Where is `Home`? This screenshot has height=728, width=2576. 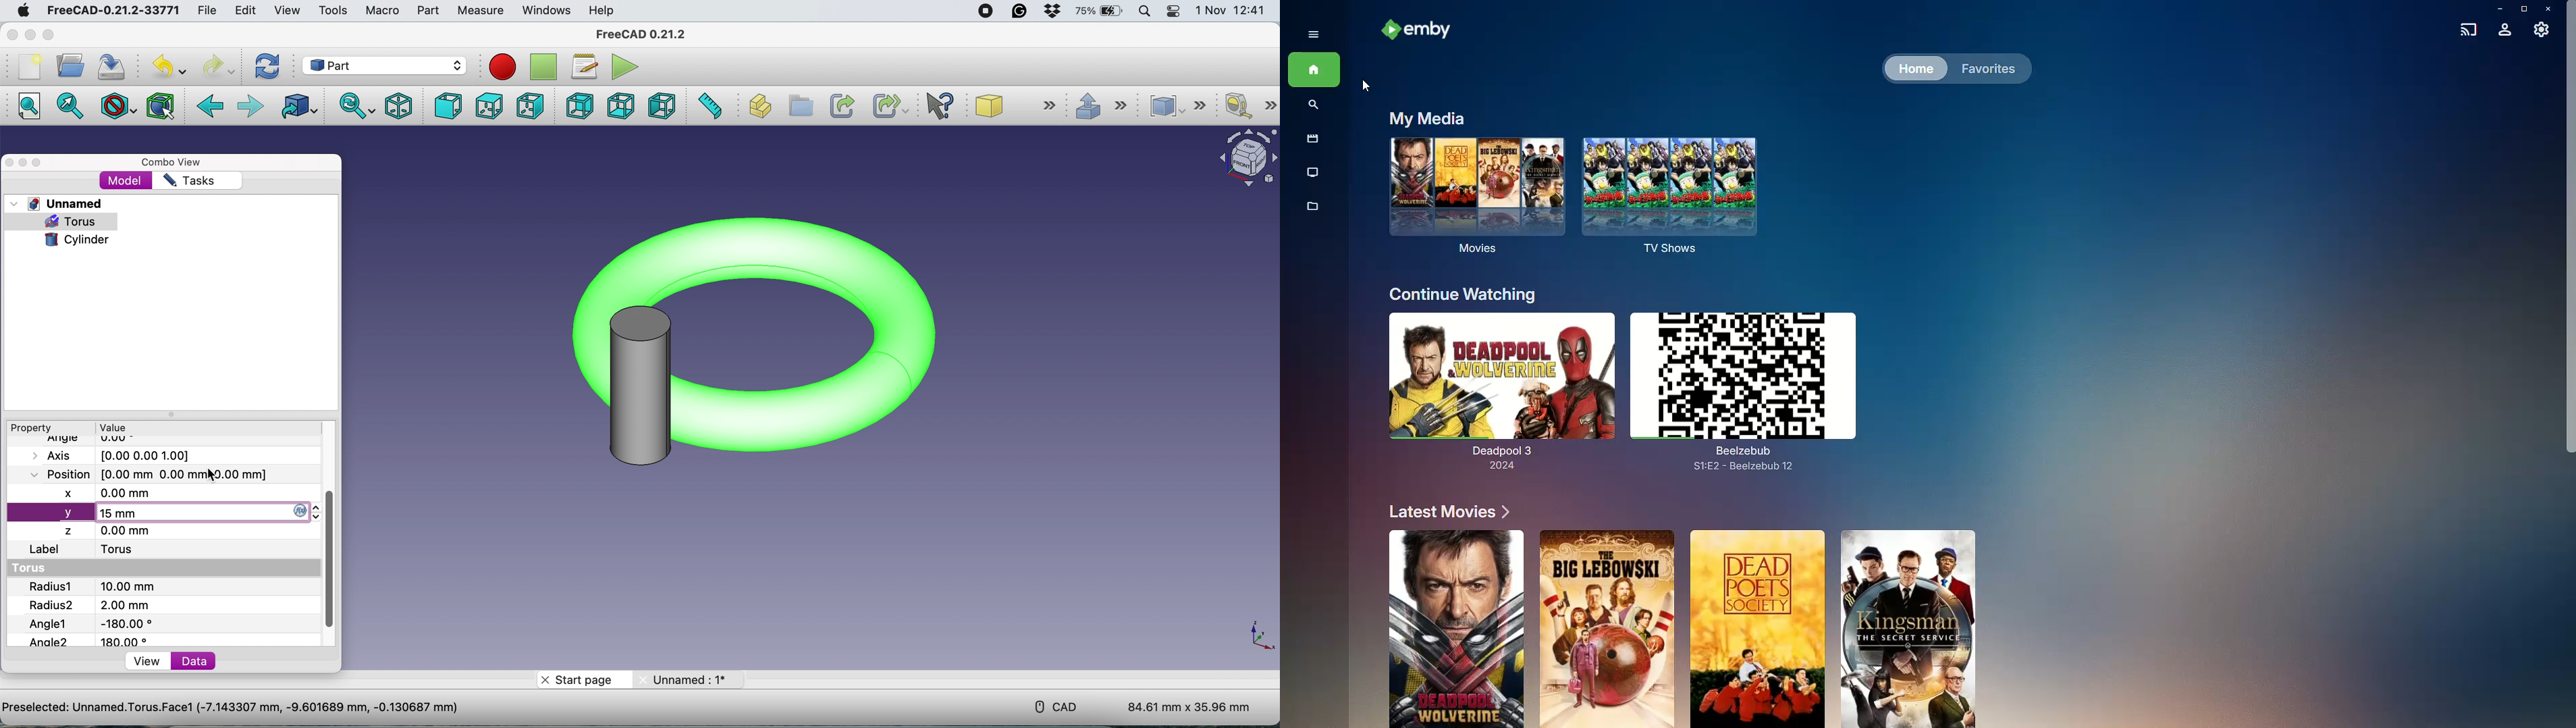
Home is located at coordinates (1314, 71).